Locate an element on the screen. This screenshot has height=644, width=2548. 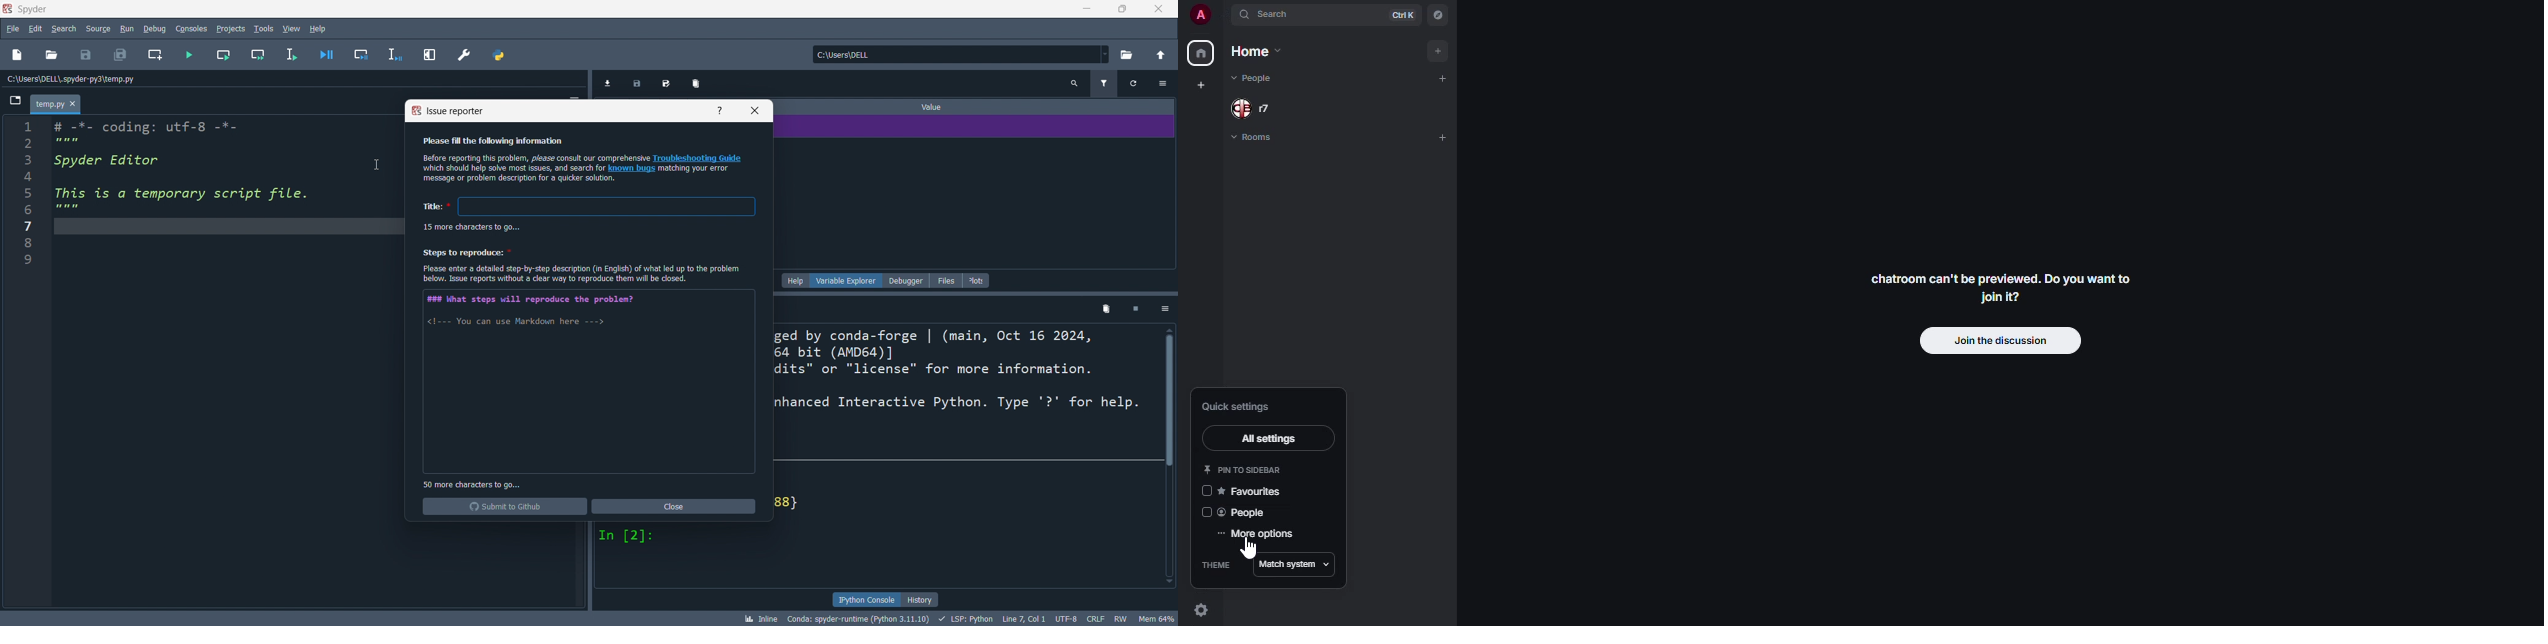
tools is located at coordinates (264, 29).